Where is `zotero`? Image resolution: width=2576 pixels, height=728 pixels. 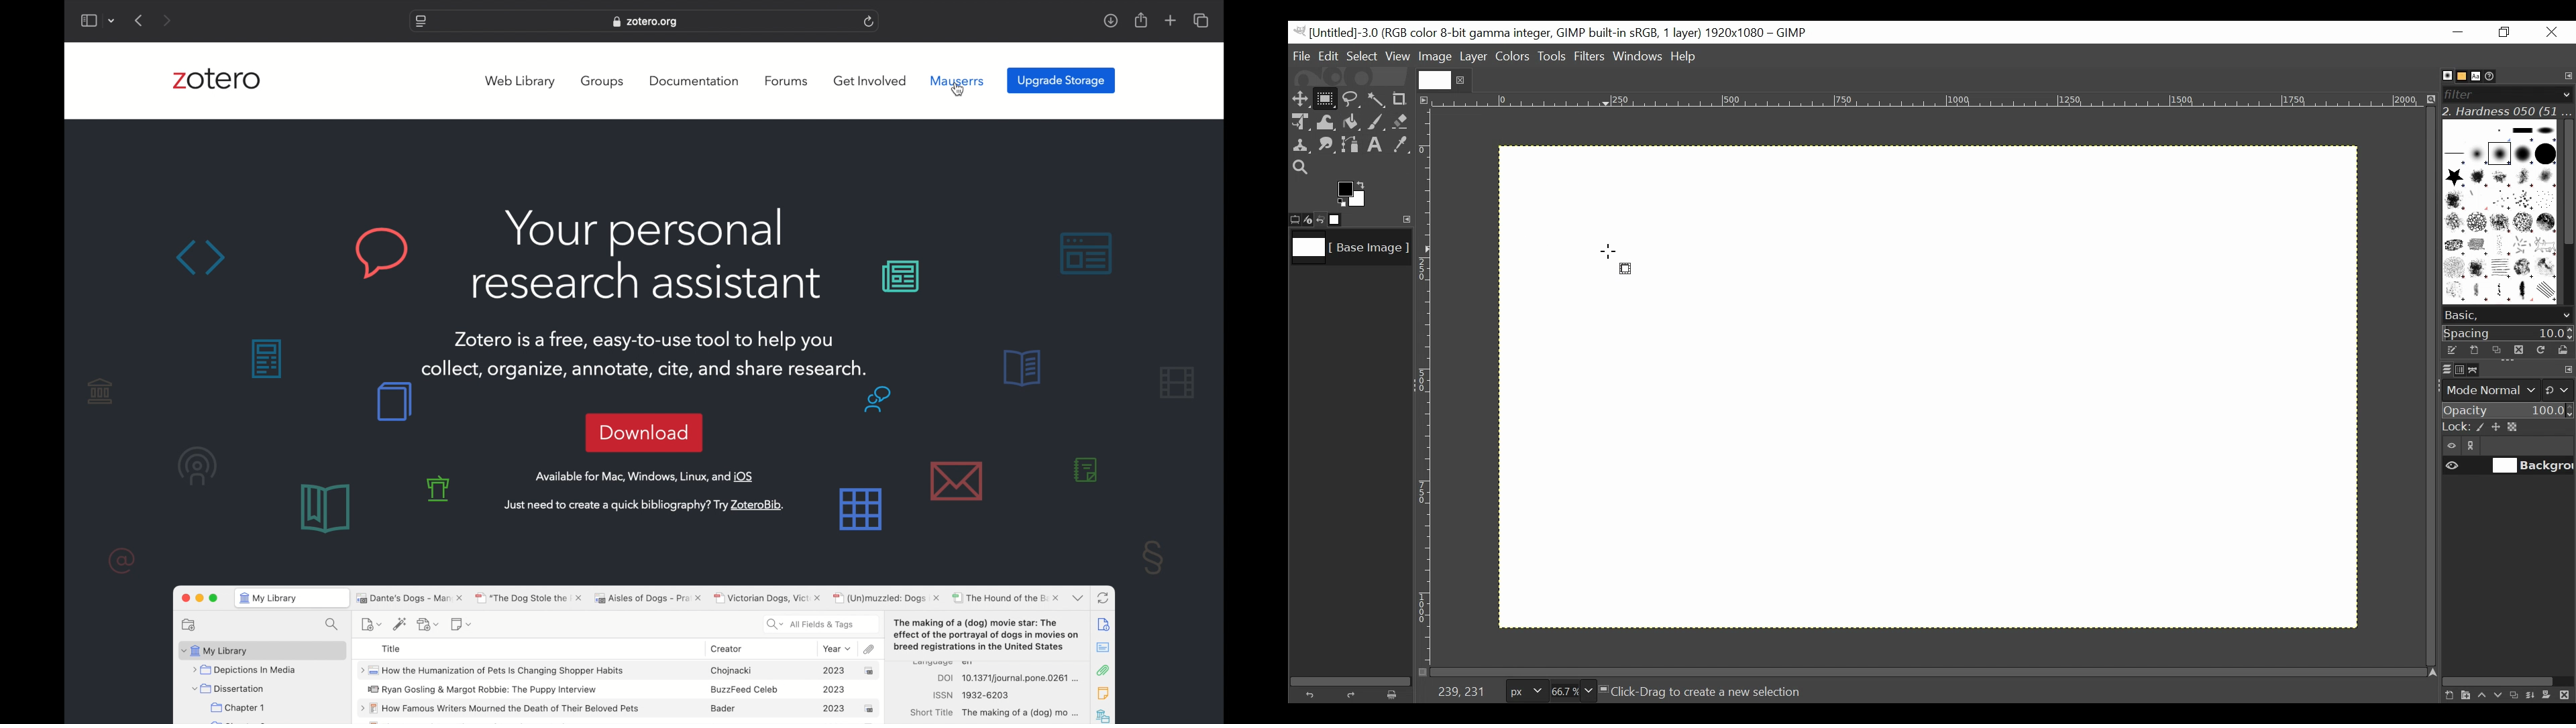
zotero is located at coordinates (217, 79).